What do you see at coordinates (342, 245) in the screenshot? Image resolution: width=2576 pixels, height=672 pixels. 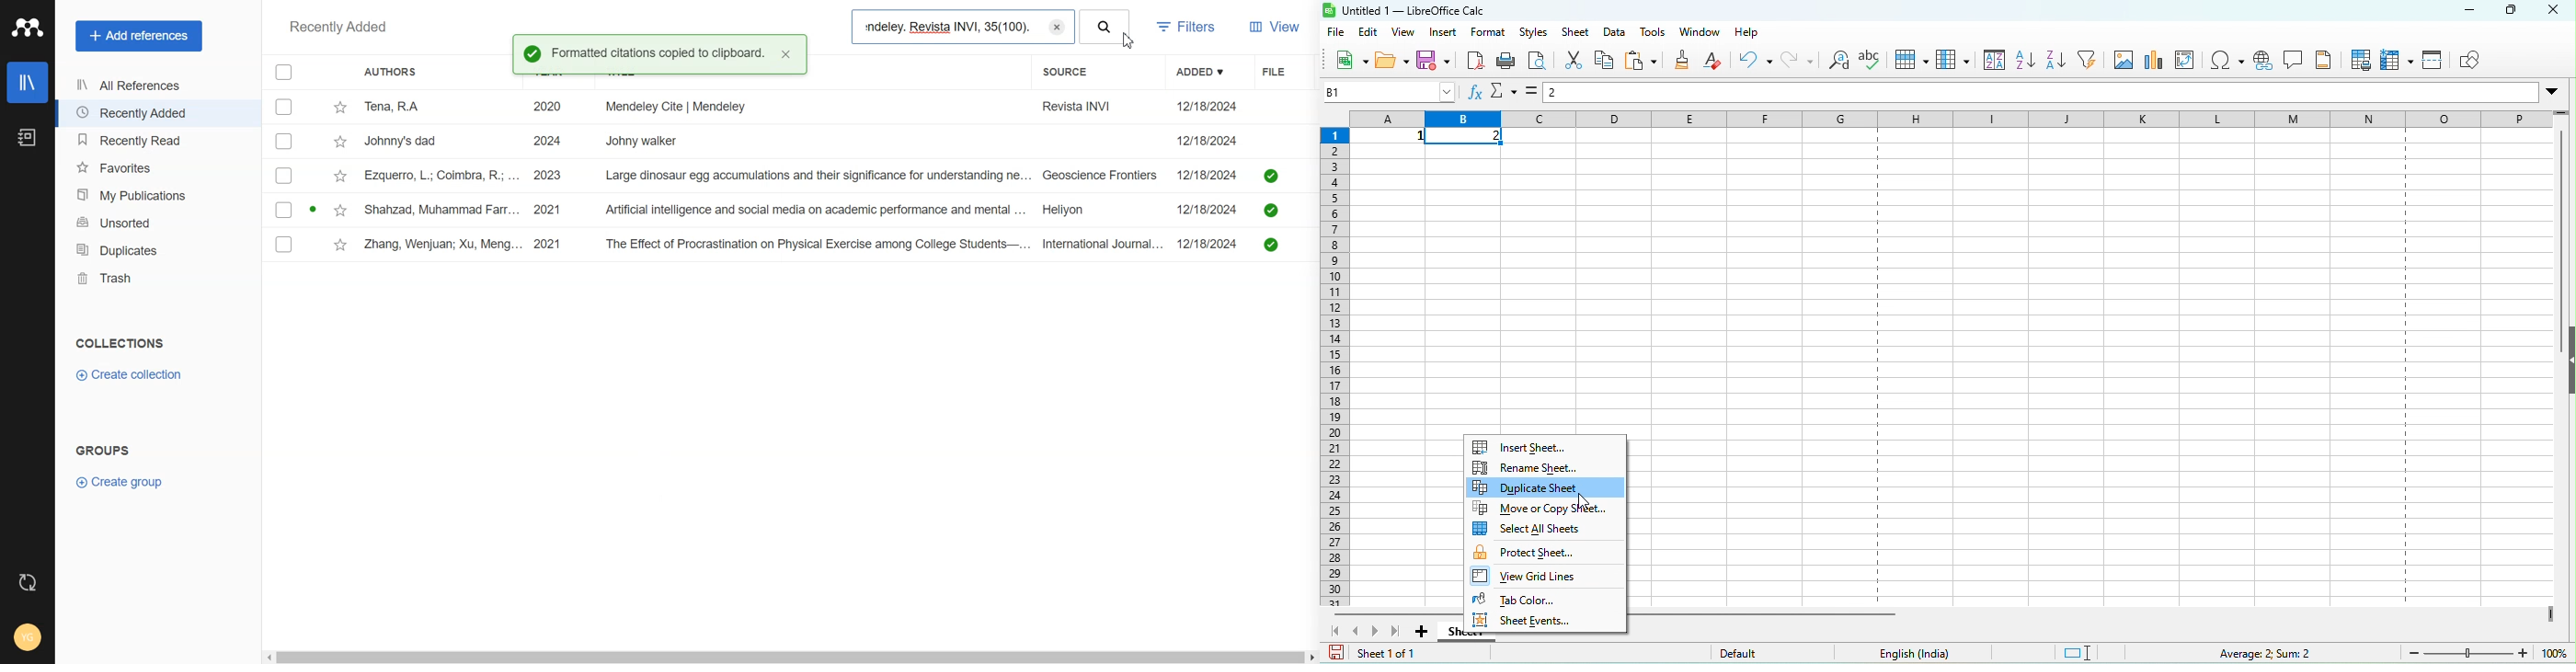 I see `Star` at bounding box center [342, 245].